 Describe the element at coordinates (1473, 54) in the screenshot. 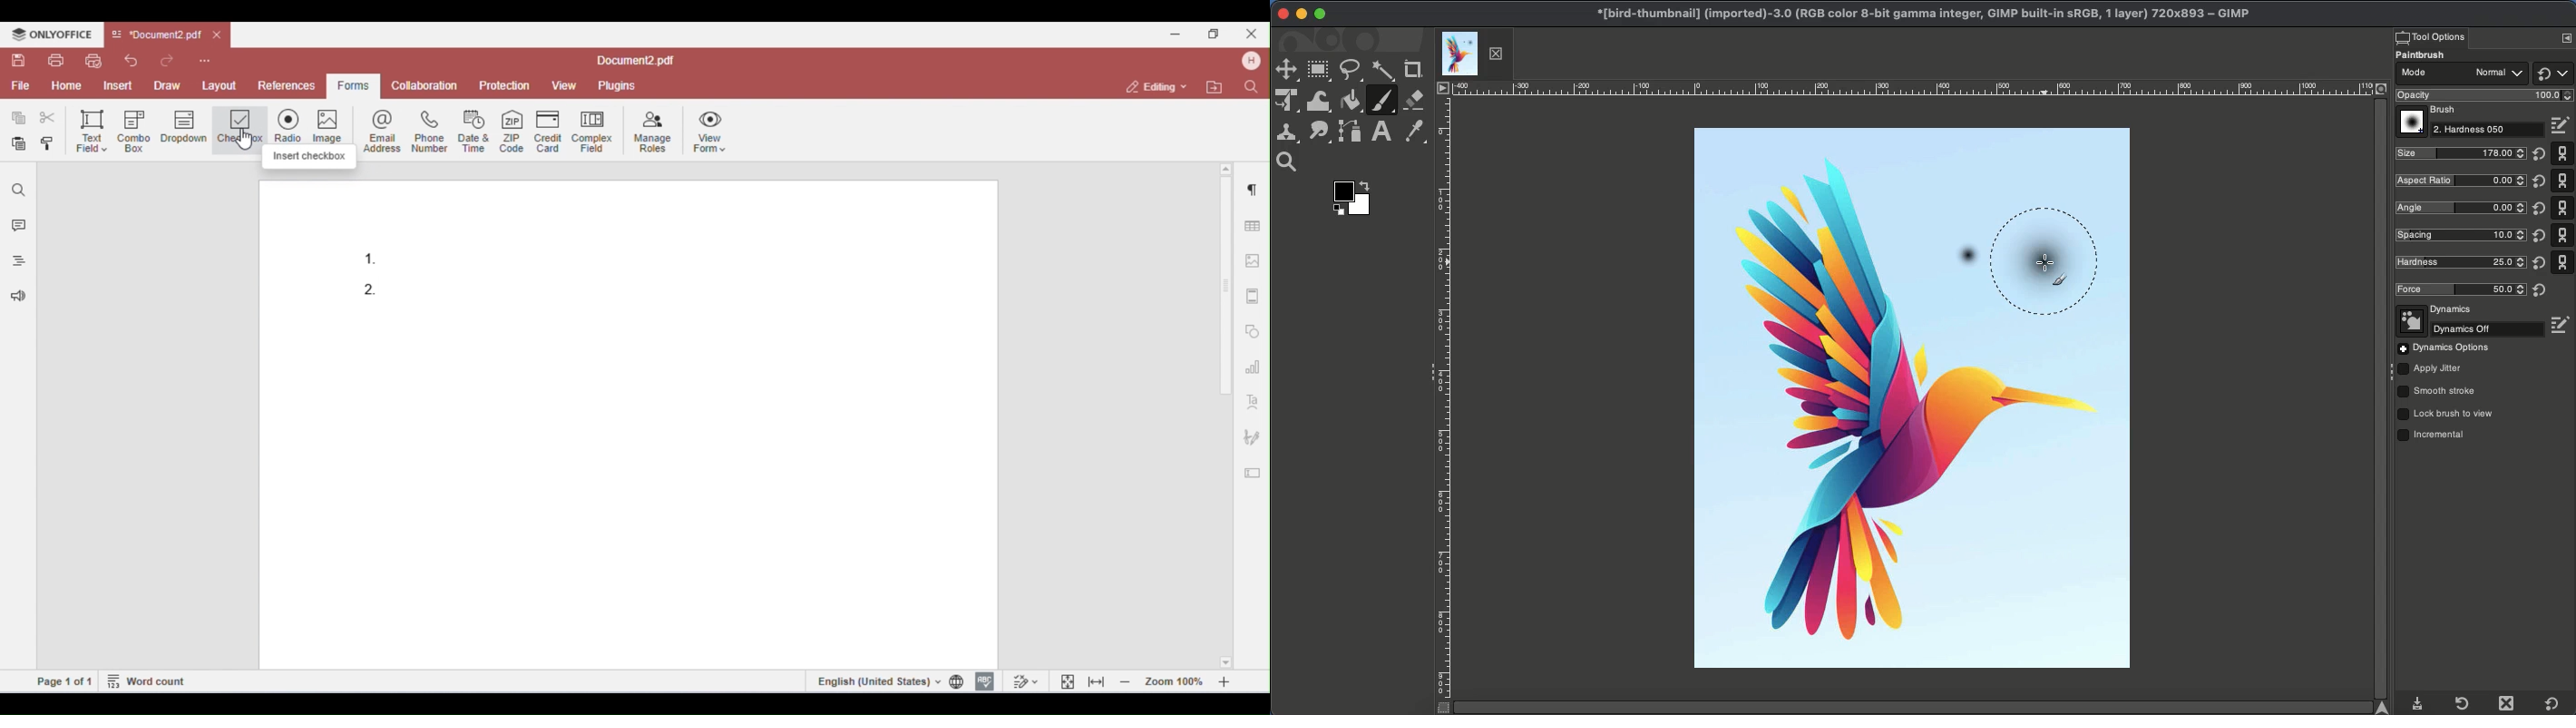

I see `Tab` at that location.